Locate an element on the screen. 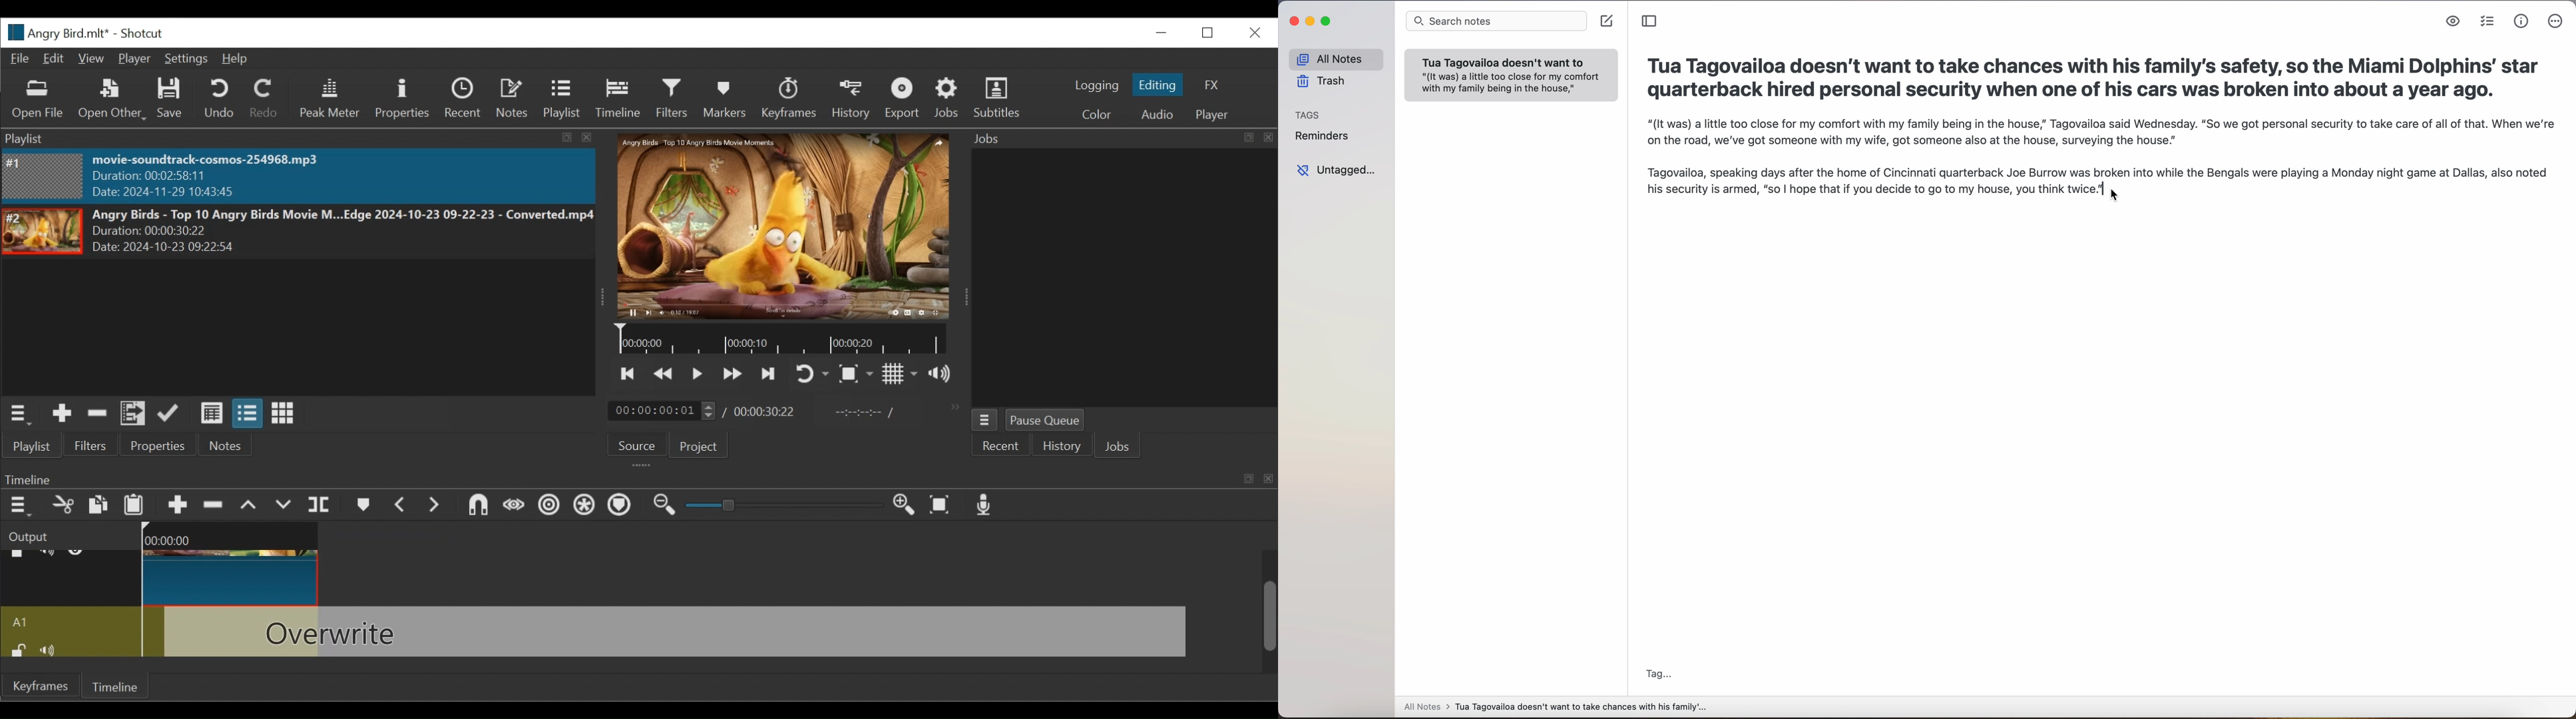 This screenshot has width=2576, height=728. Undo is located at coordinates (220, 99).